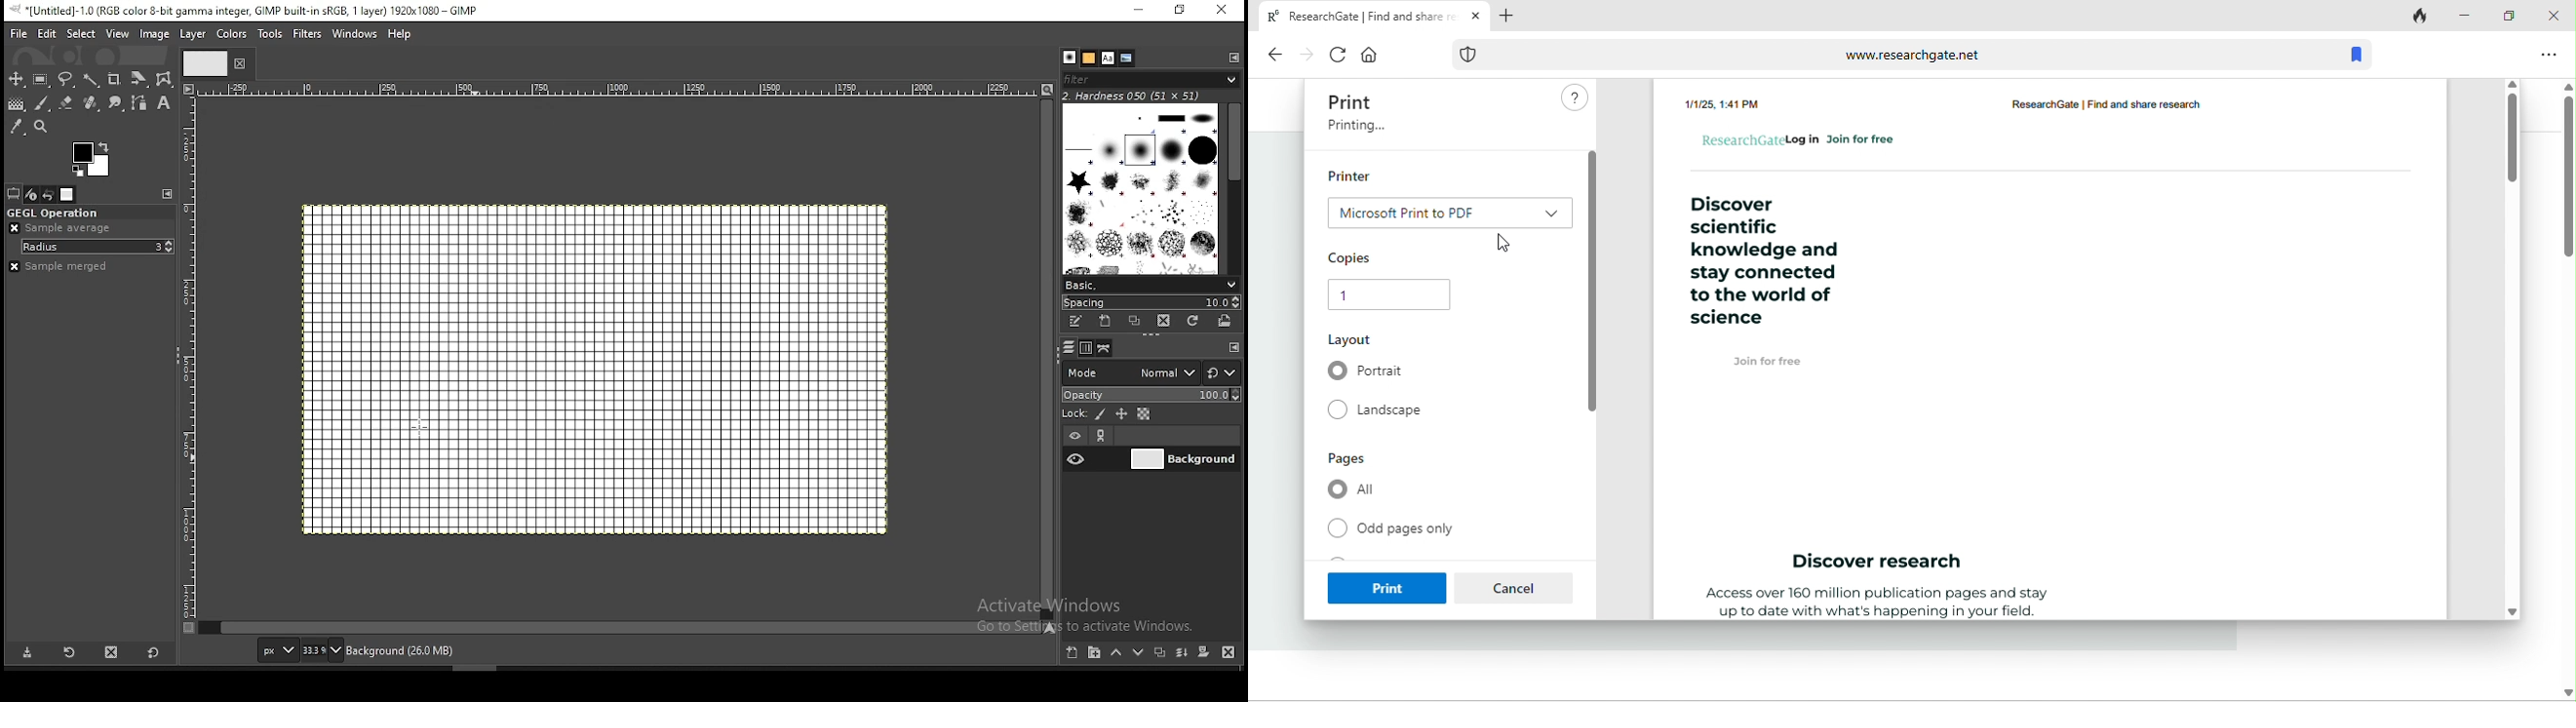  Describe the element at coordinates (1446, 211) in the screenshot. I see `microsoft print to pdf` at that location.